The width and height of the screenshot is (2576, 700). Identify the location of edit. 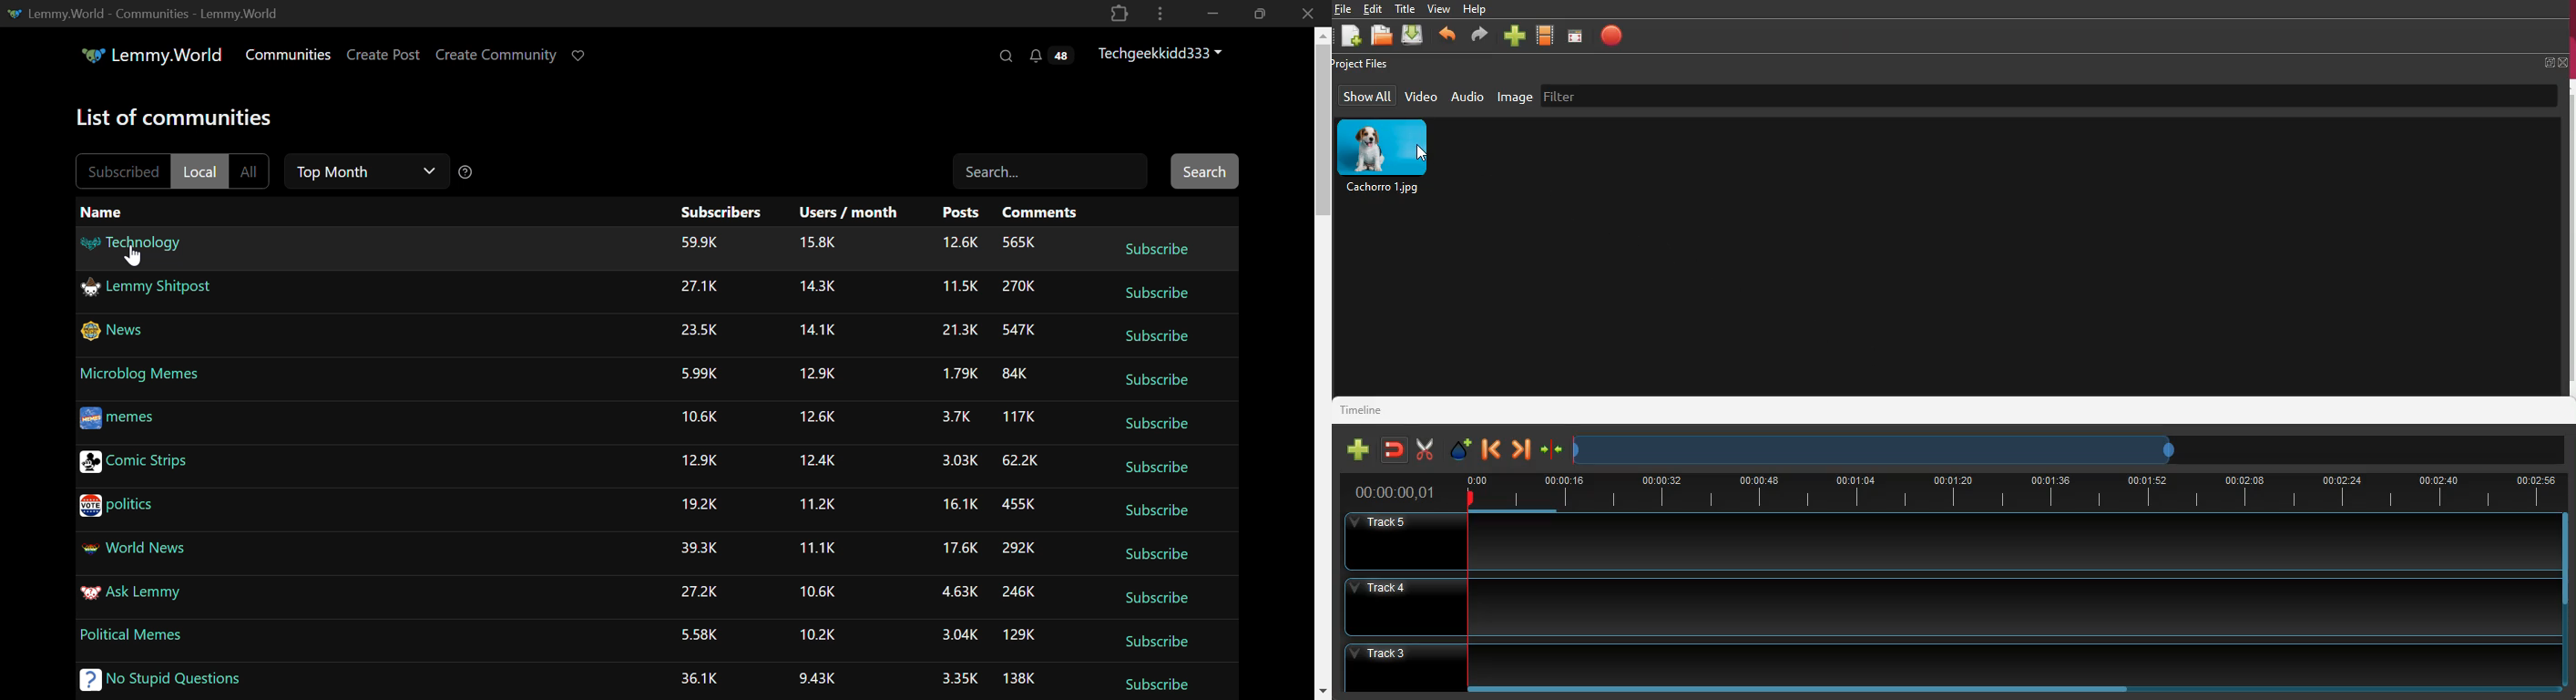
(1375, 9).